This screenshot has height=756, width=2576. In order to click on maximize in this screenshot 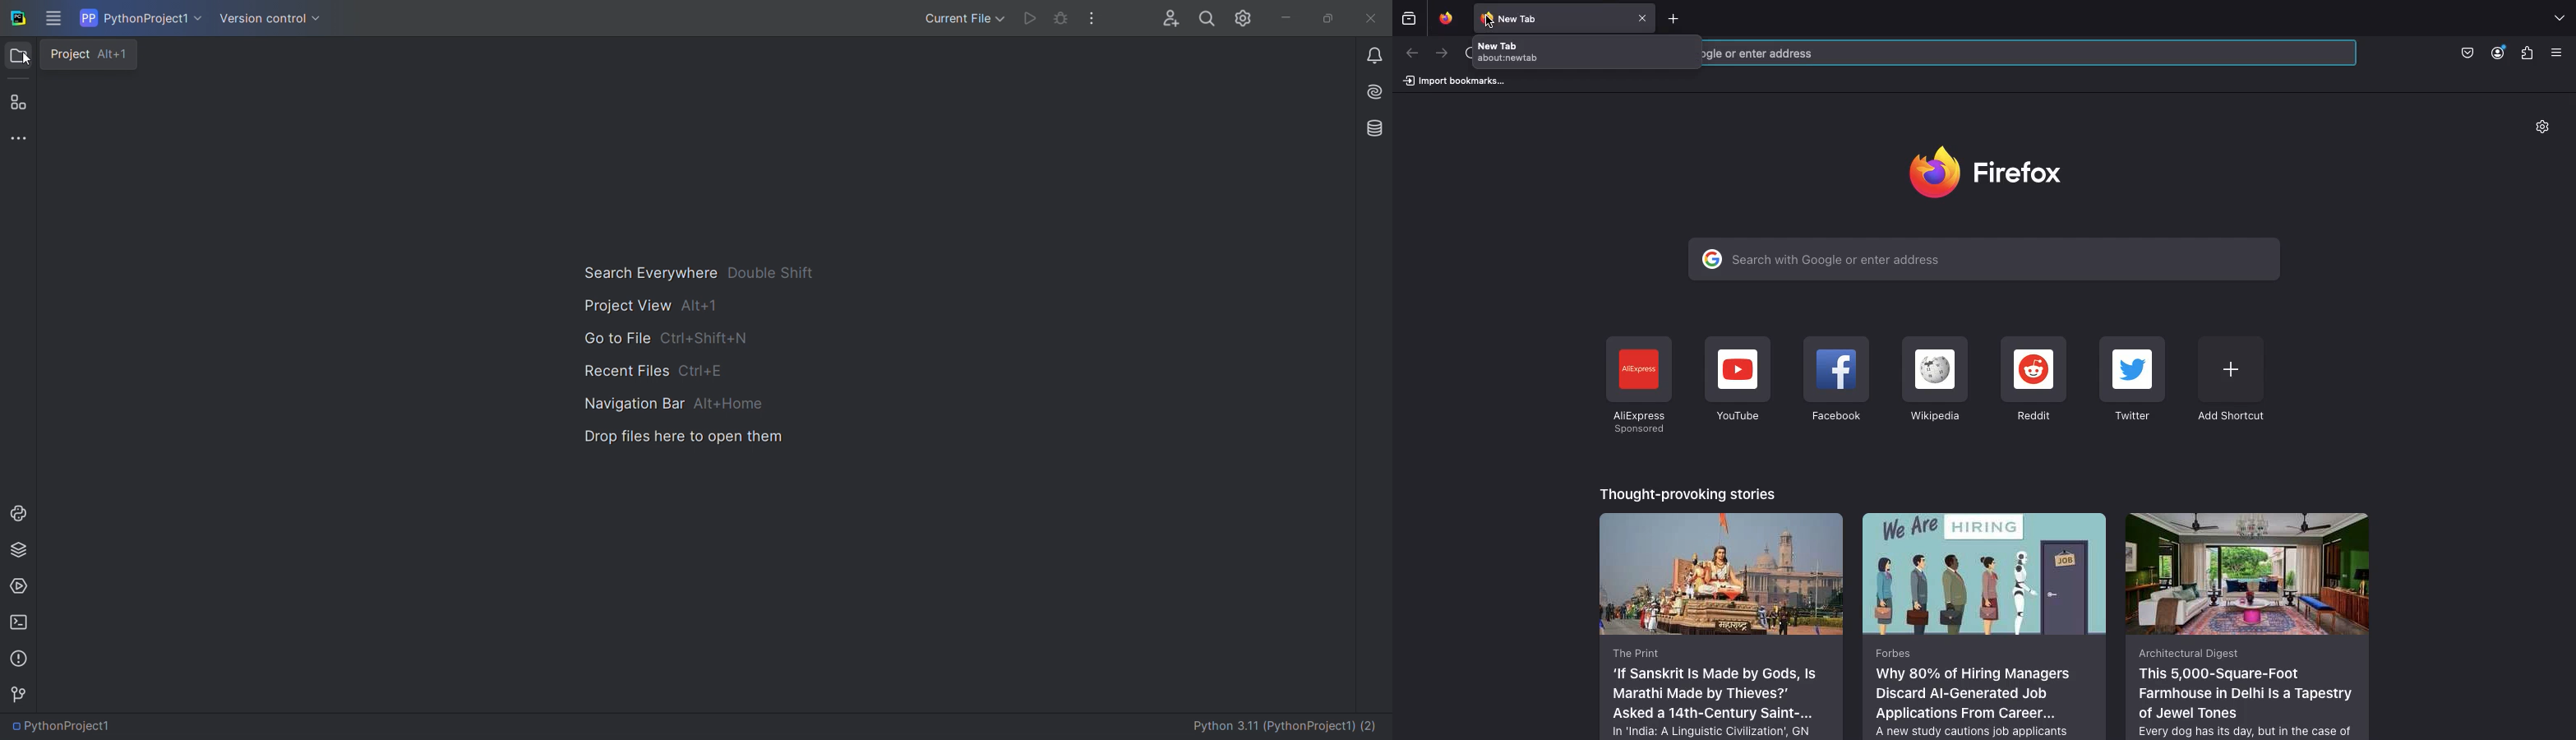, I will do `click(1333, 15)`.